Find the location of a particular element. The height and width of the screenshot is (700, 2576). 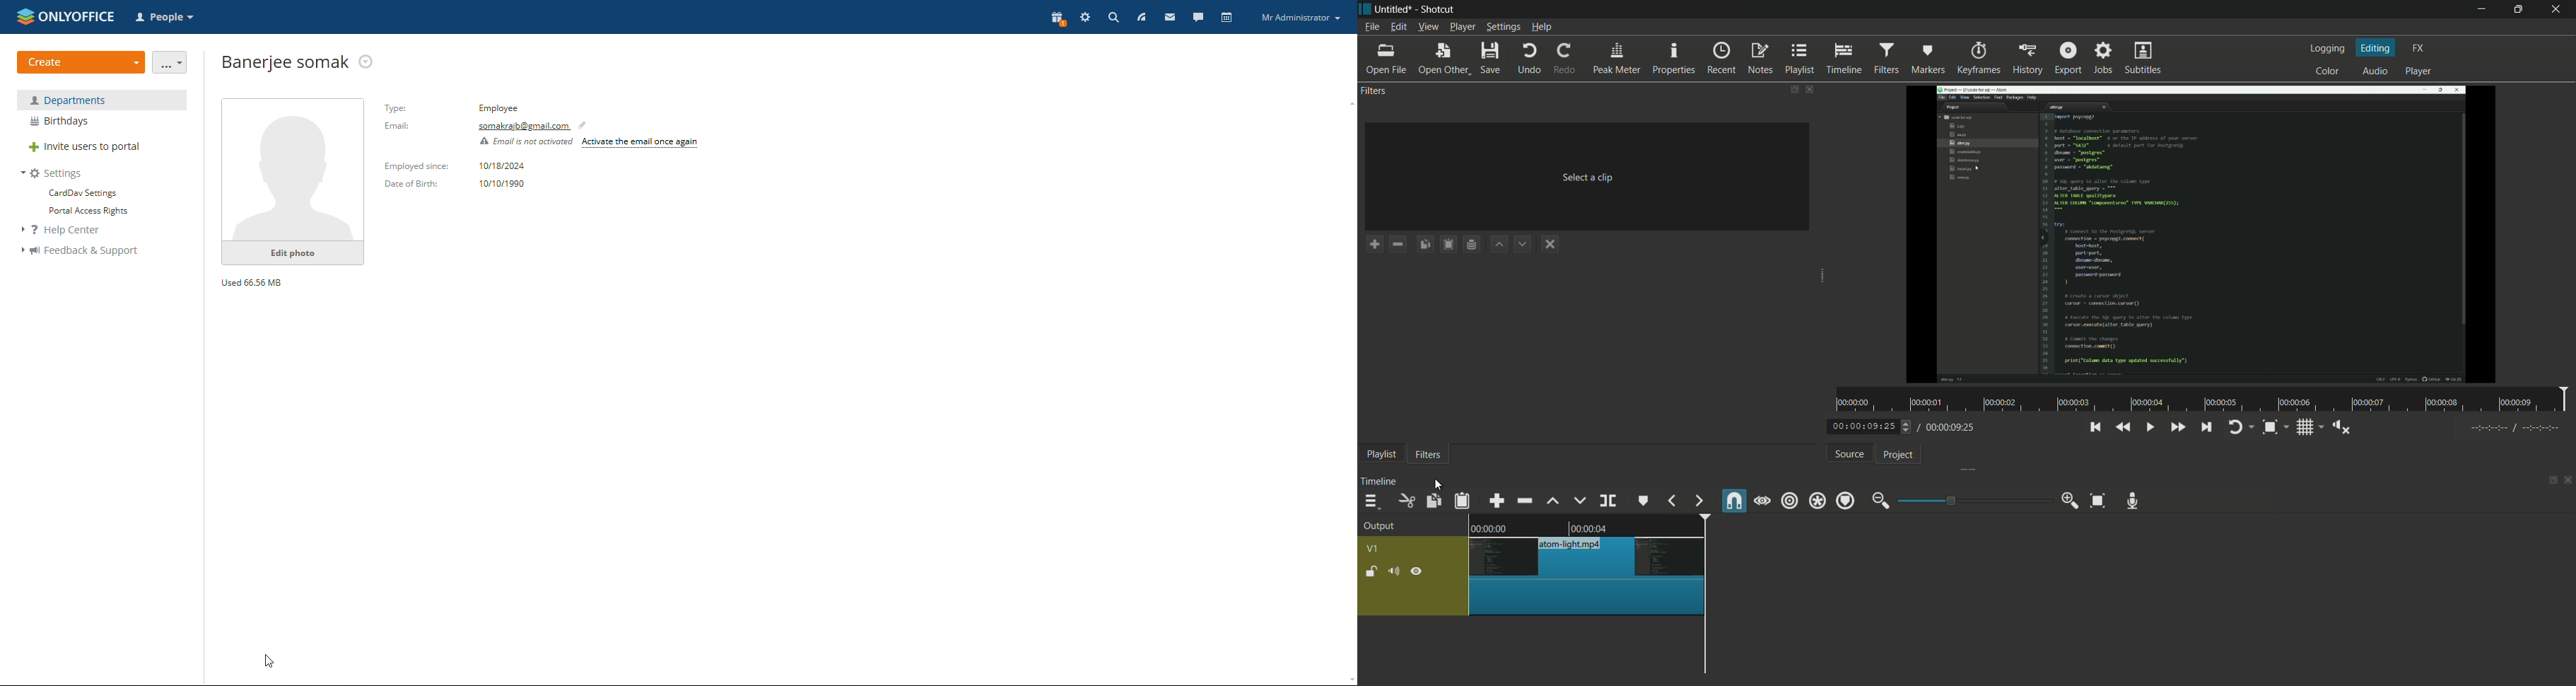

toggle grid is located at coordinates (2309, 427).